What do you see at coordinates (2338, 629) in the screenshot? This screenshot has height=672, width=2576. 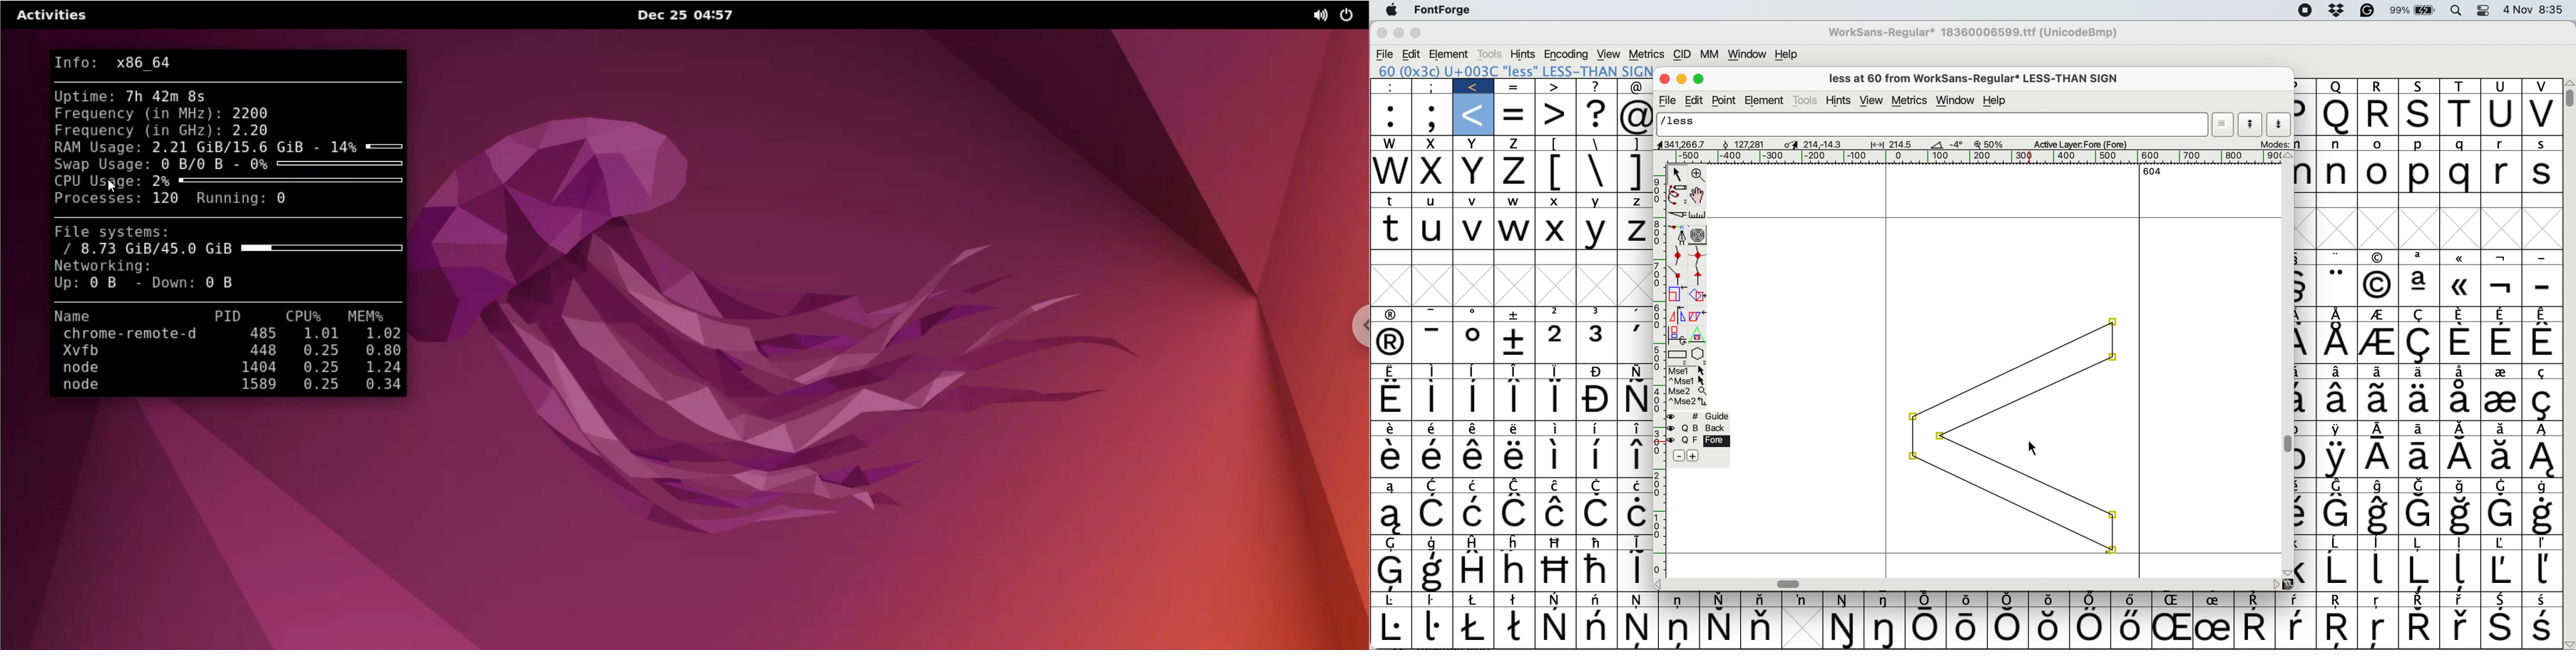 I see `Symbol` at bounding box center [2338, 629].